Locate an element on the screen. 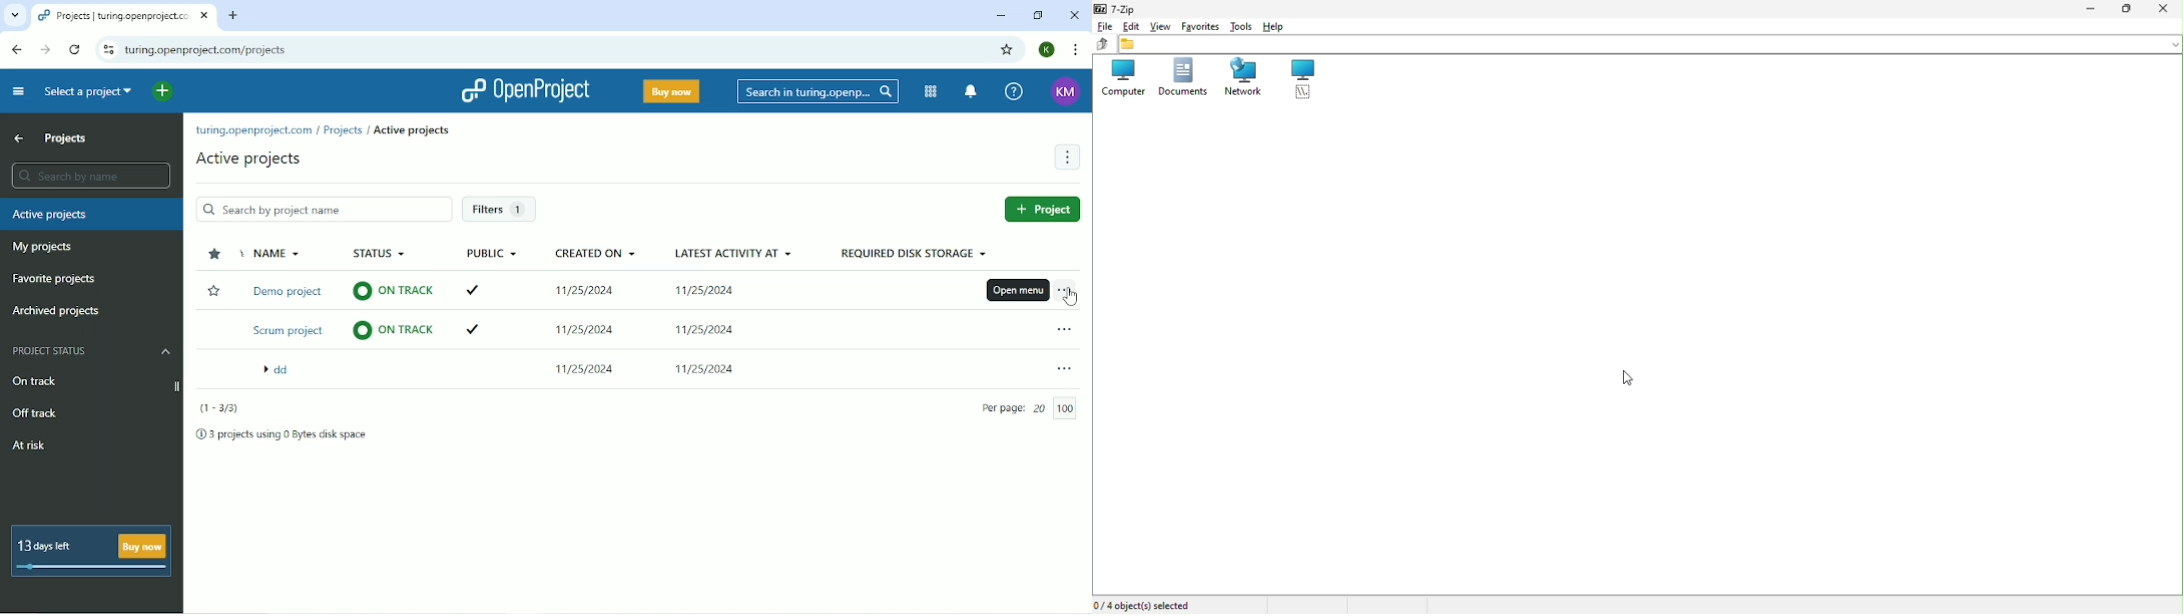 The height and width of the screenshot is (616, 2184). file is located at coordinates (1104, 26).